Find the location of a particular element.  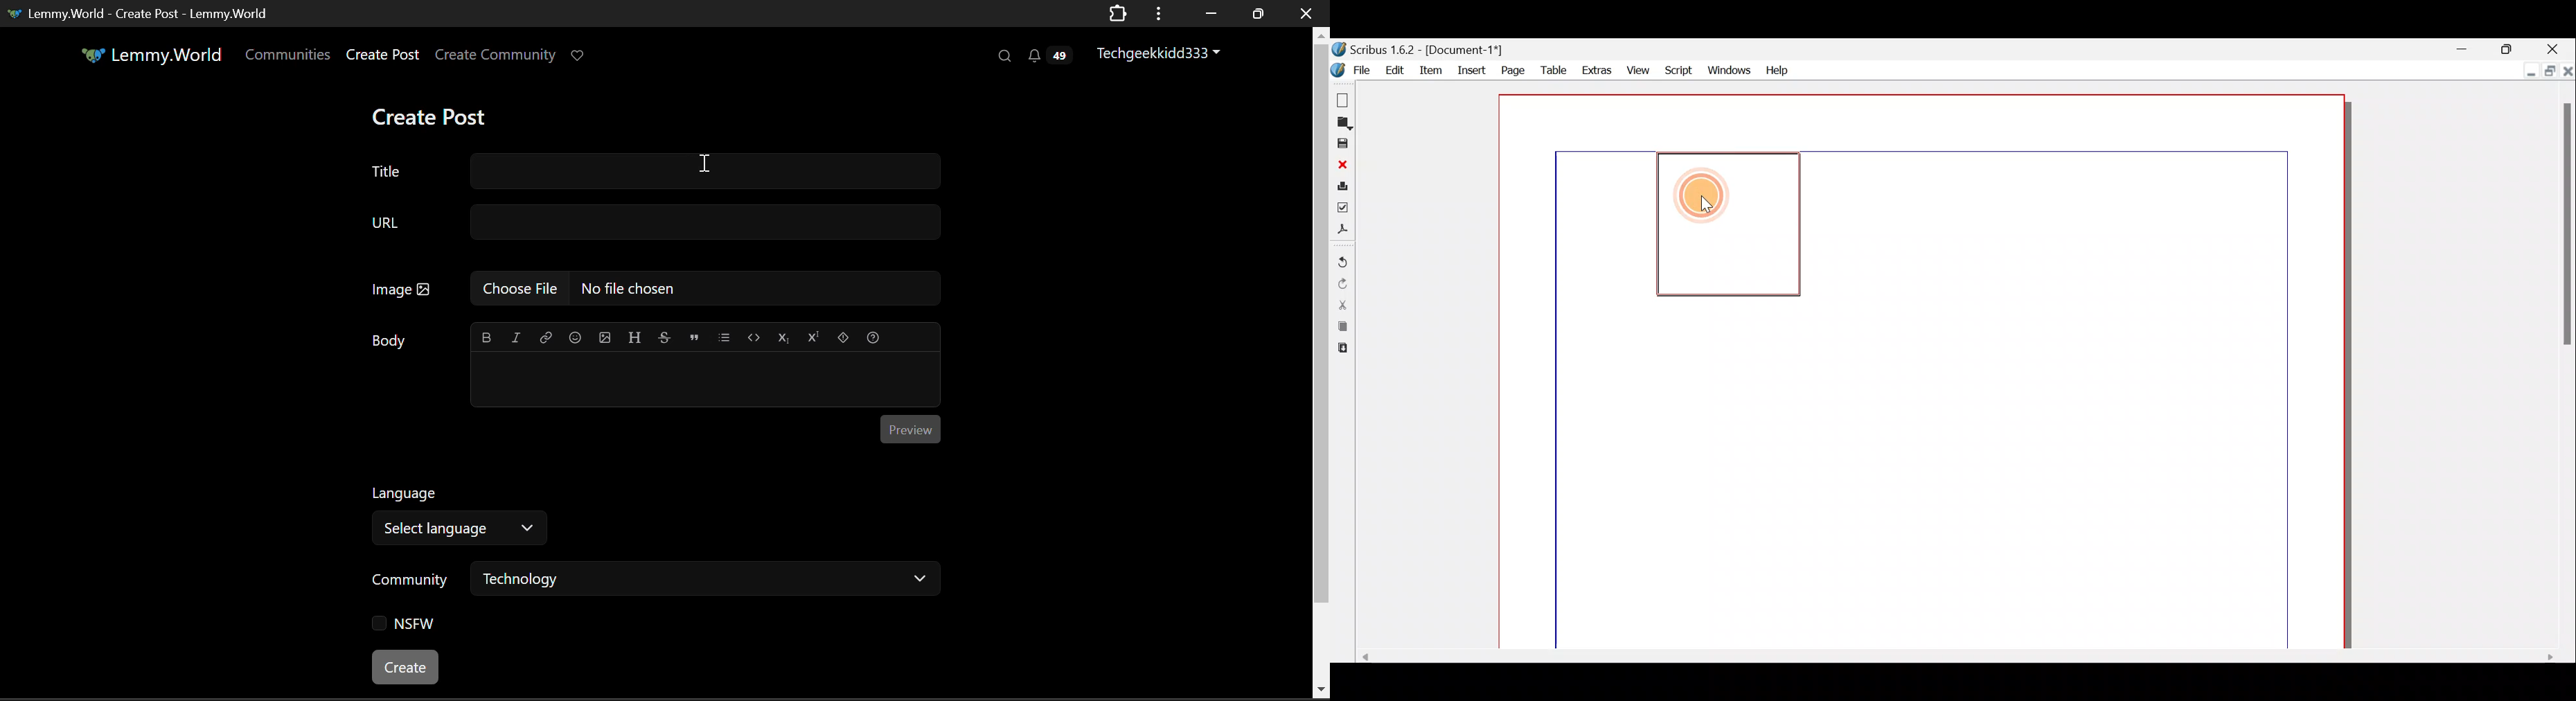

File is located at coordinates (1354, 69).